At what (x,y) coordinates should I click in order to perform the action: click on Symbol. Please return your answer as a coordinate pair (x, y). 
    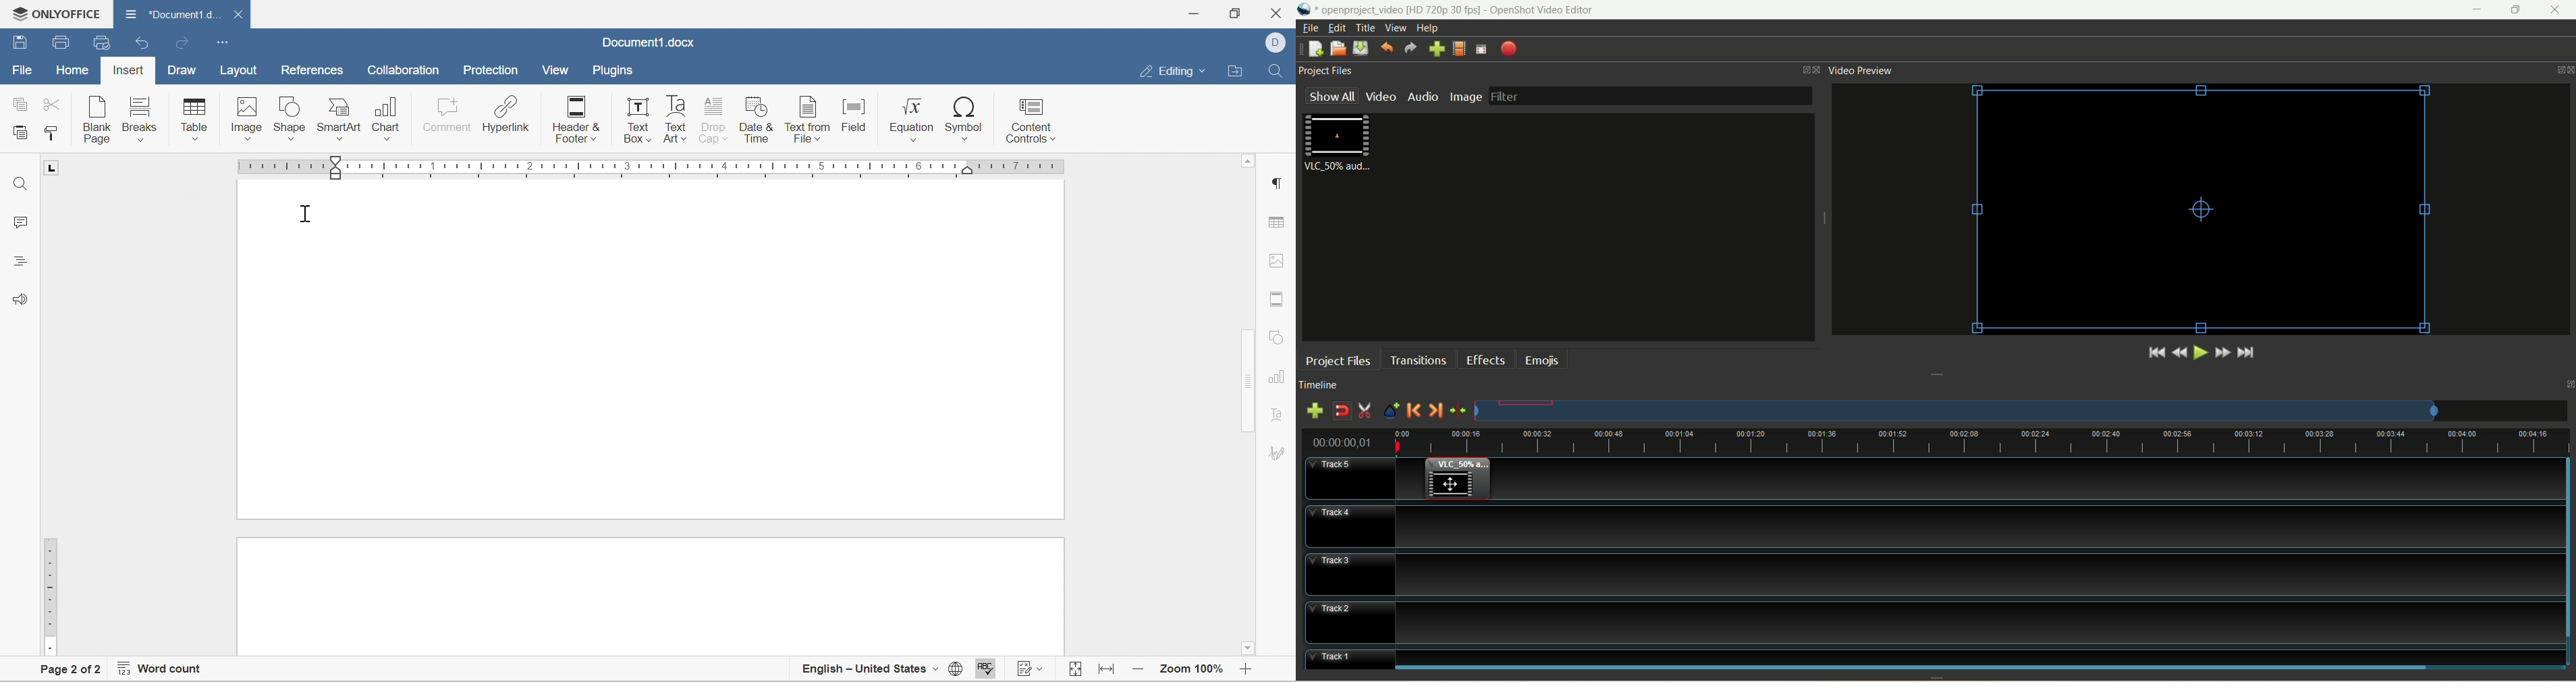
    Looking at the image, I should click on (966, 120).